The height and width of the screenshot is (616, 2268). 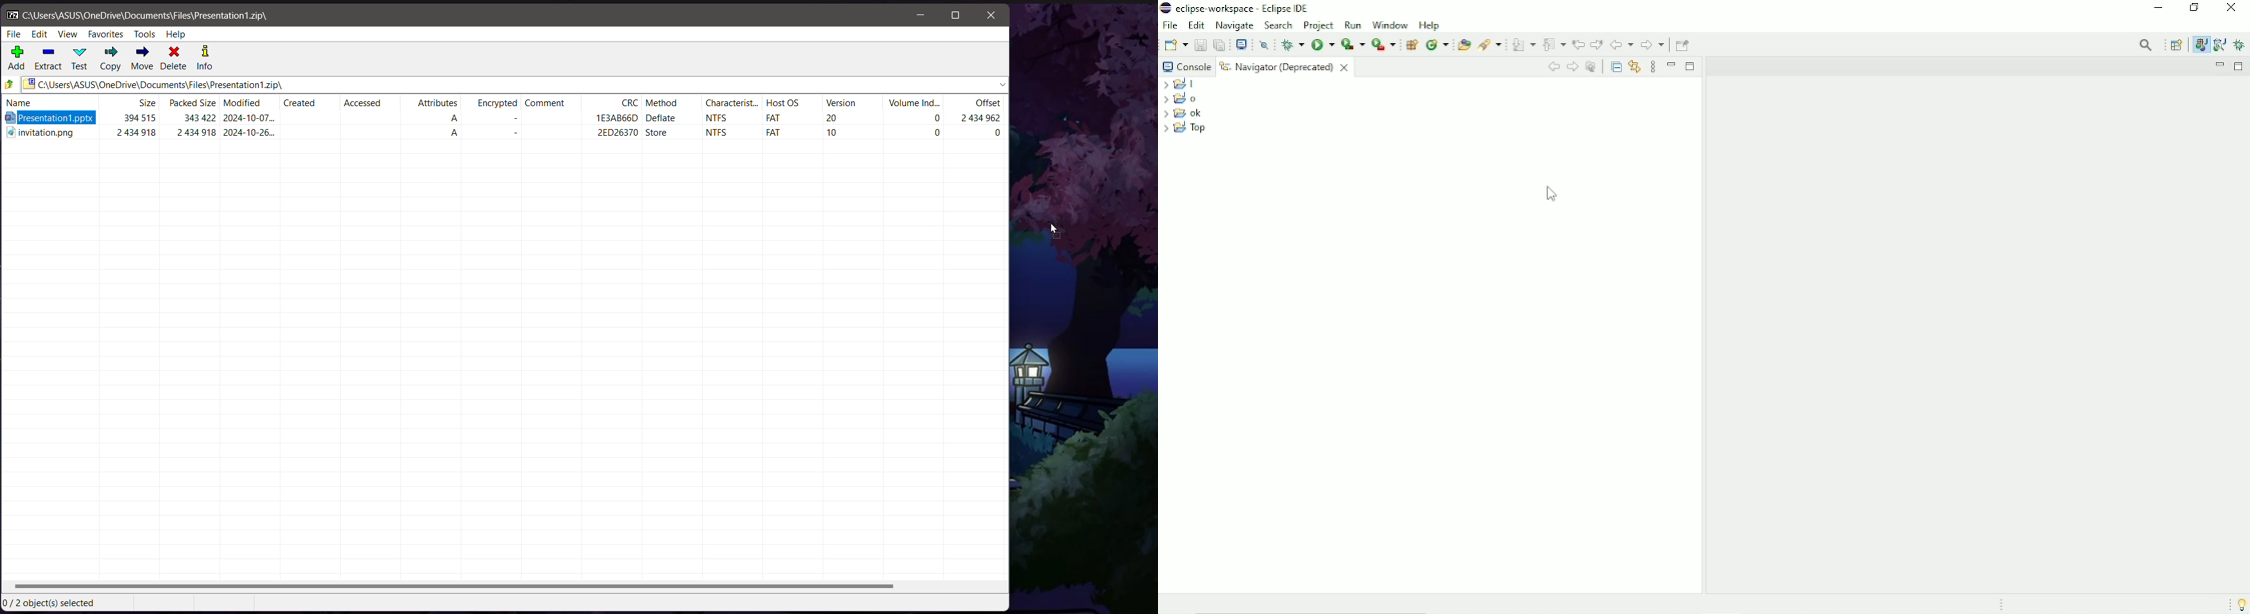 What do you see at coordinates (40, 34) in the screenshot?
I see `Edit` at bounding box center [40, 34].